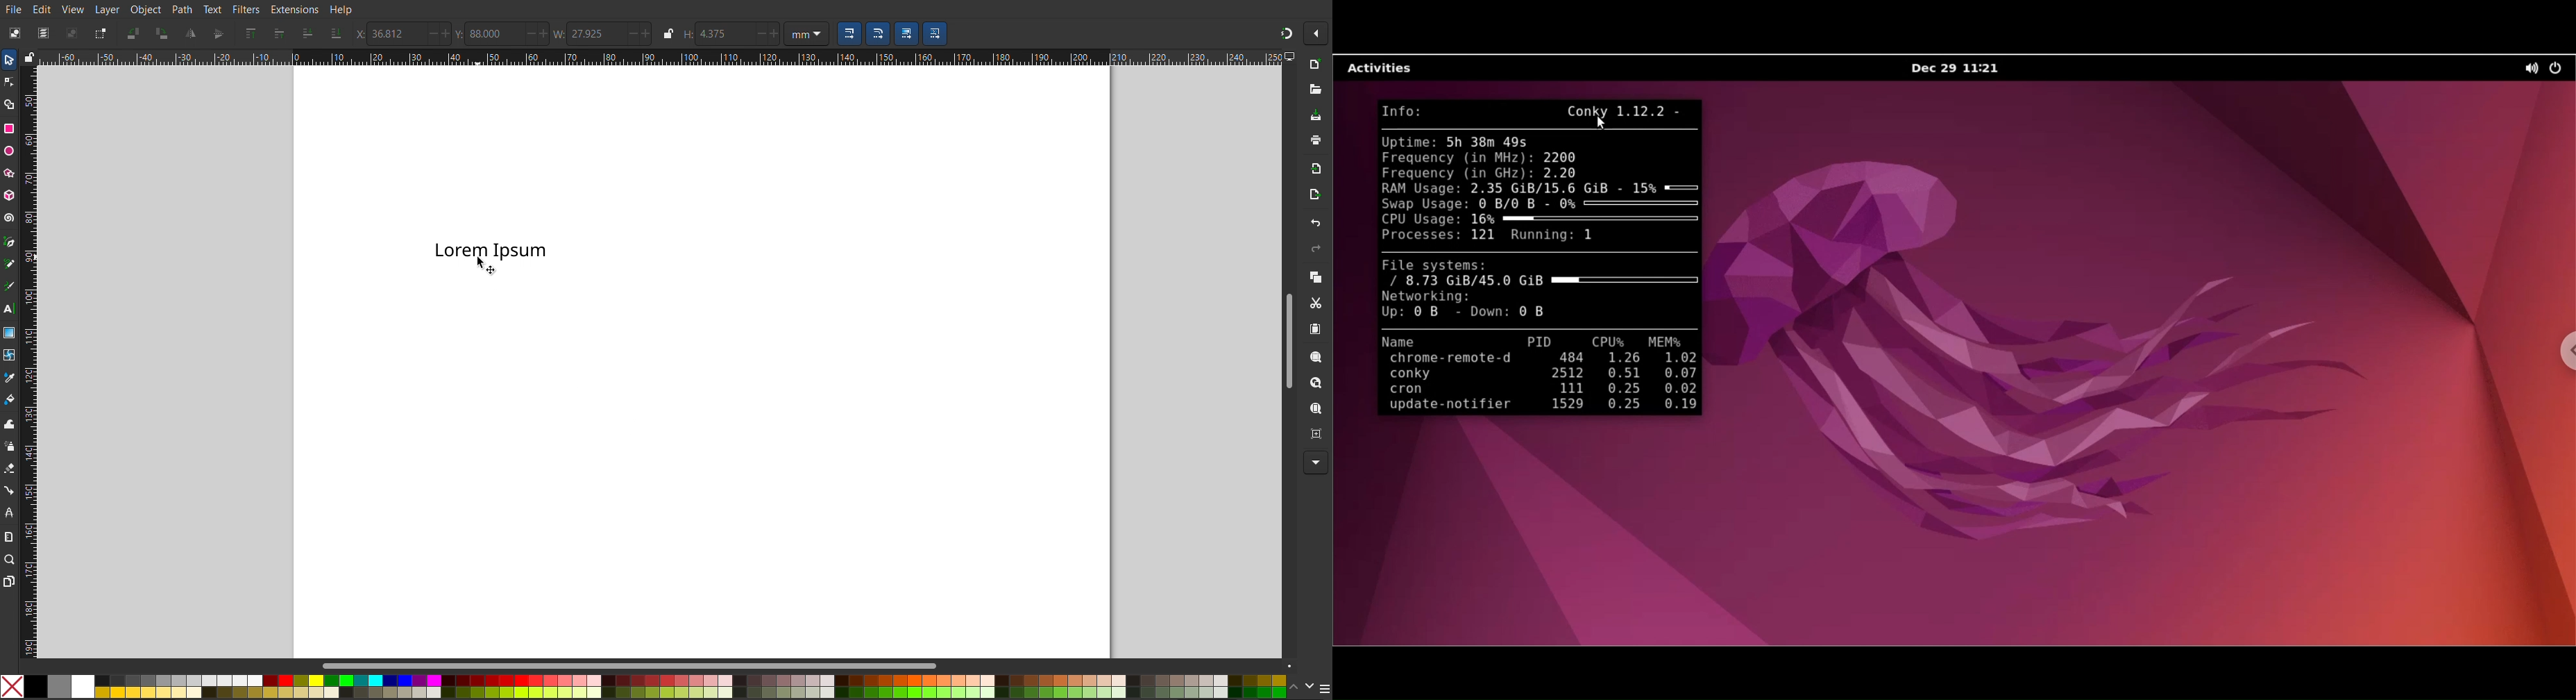 The image size is (2576, 700). Describe the element at coordinates (486, 267) in the screenshot. I see `Cursor at Text` at that location.